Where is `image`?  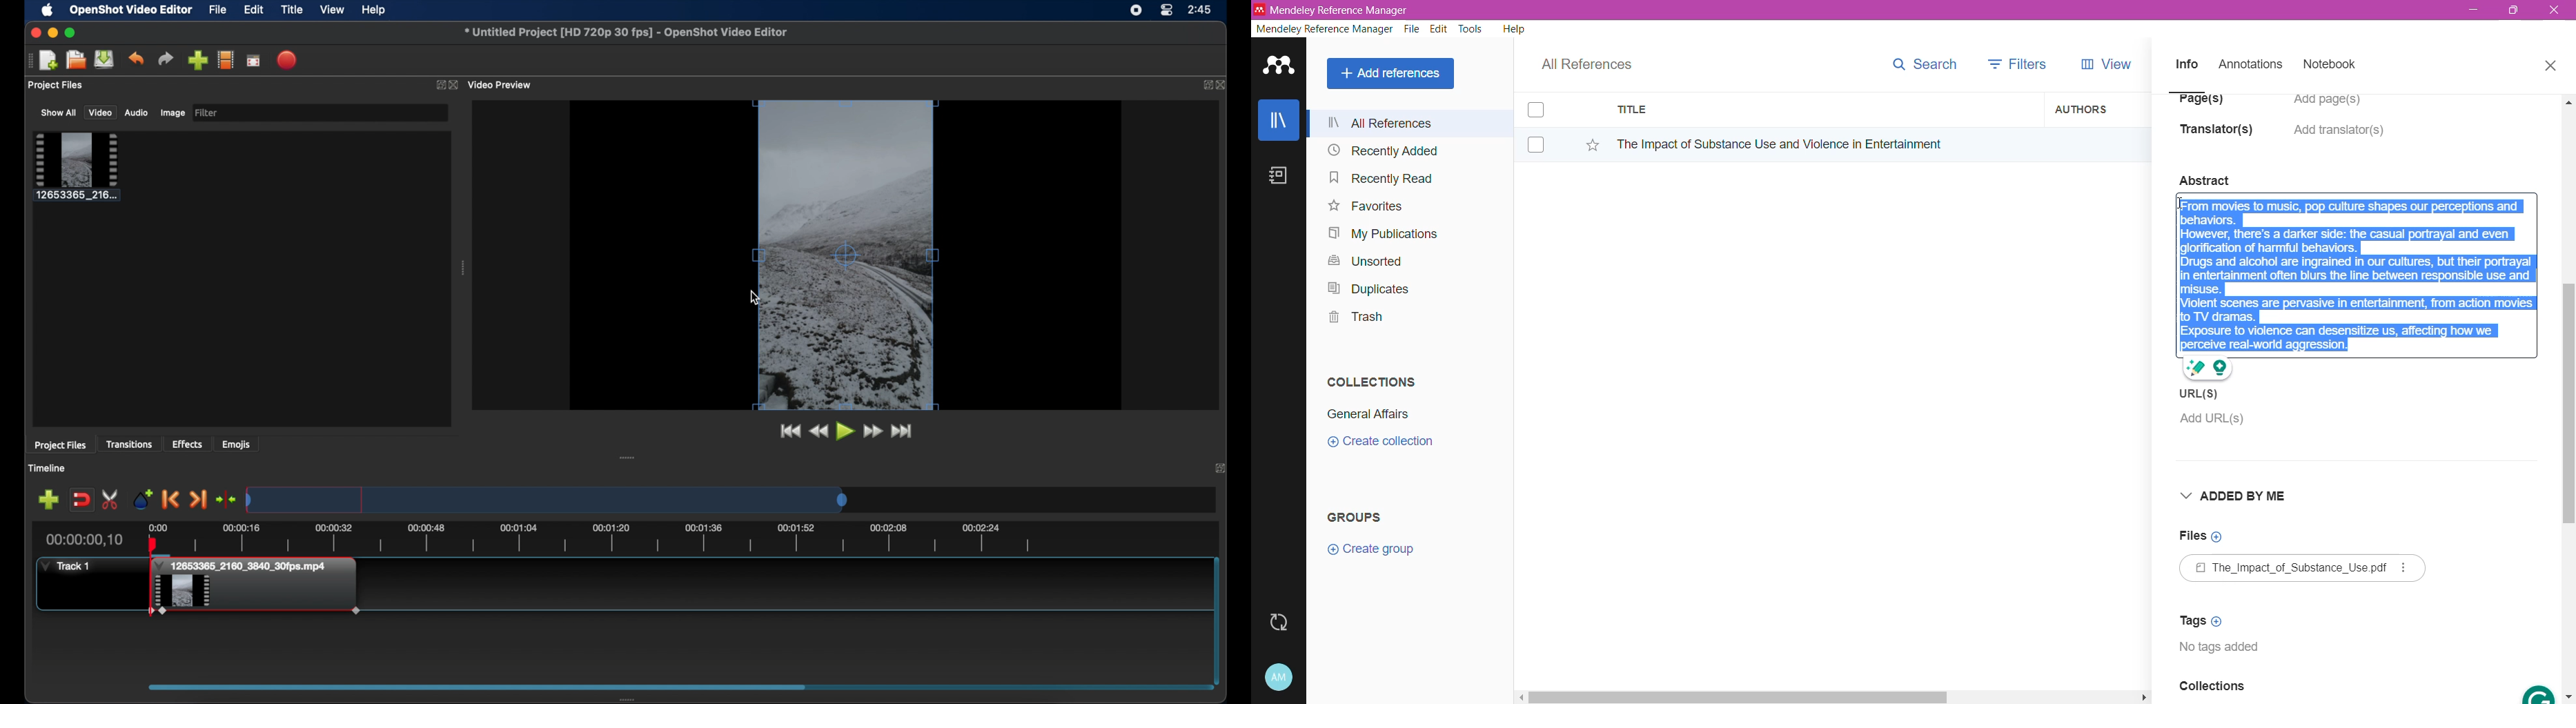
image is located at coordinates (171, 113).